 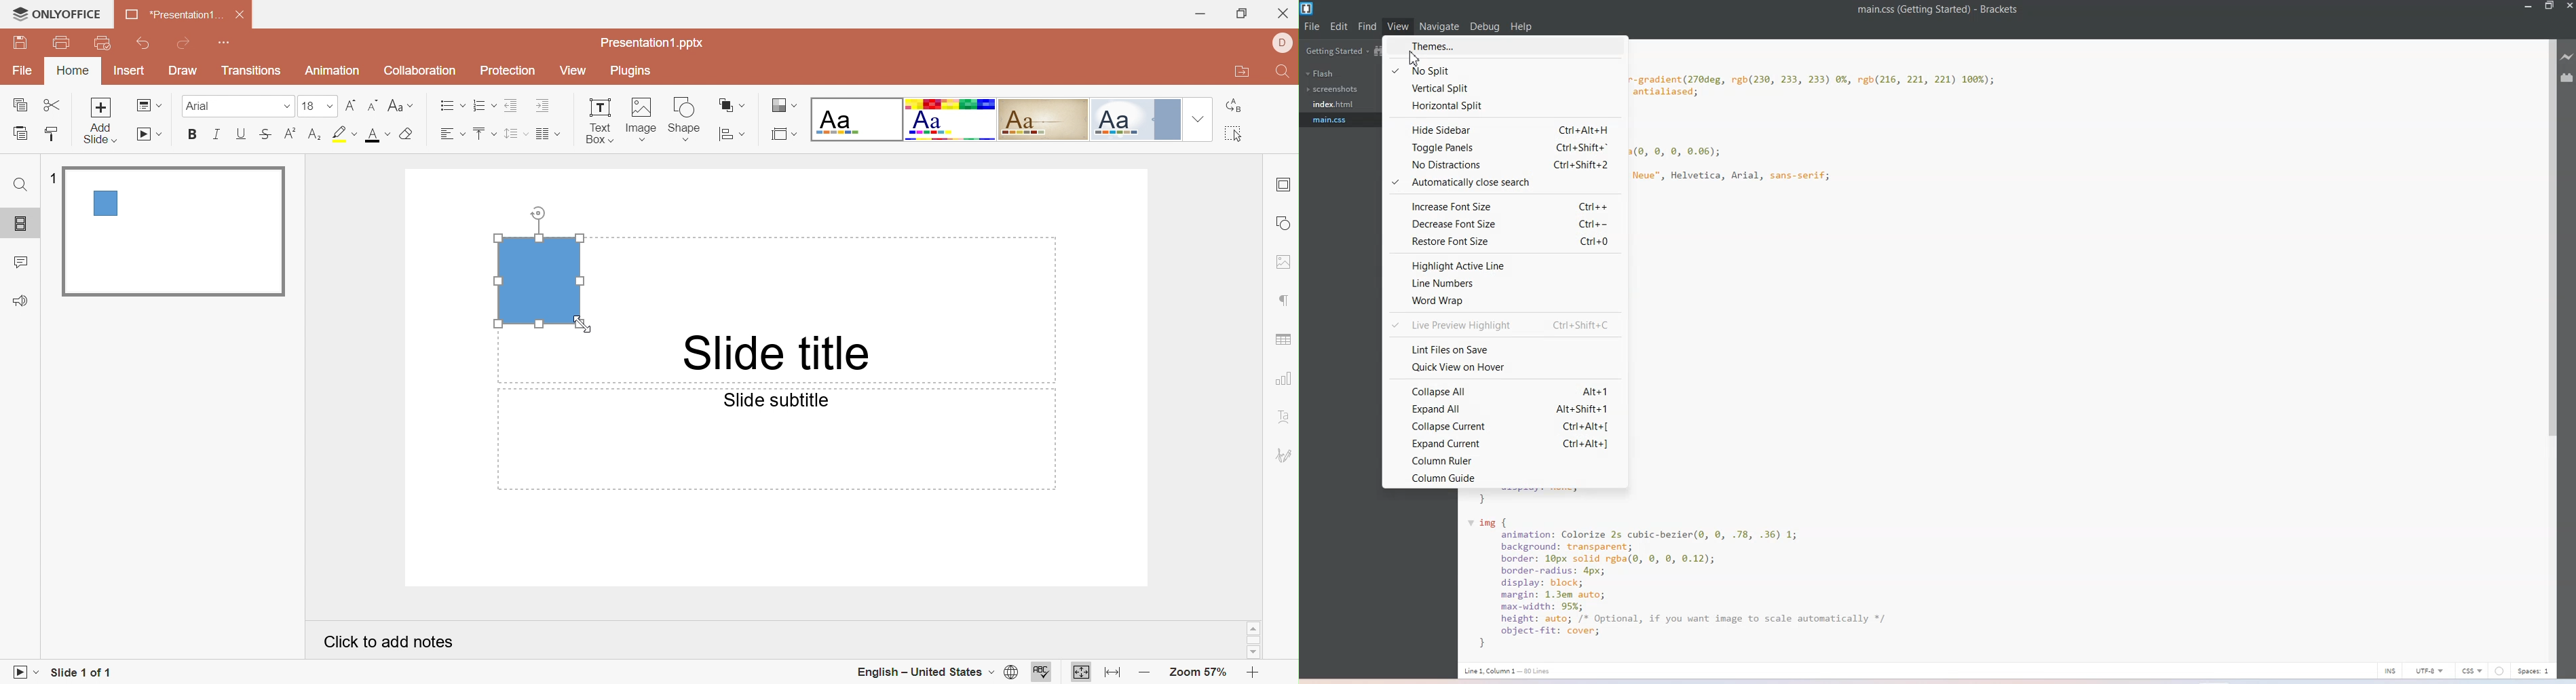 I want to click on Support & Feedback, so click(x=20, y=302).